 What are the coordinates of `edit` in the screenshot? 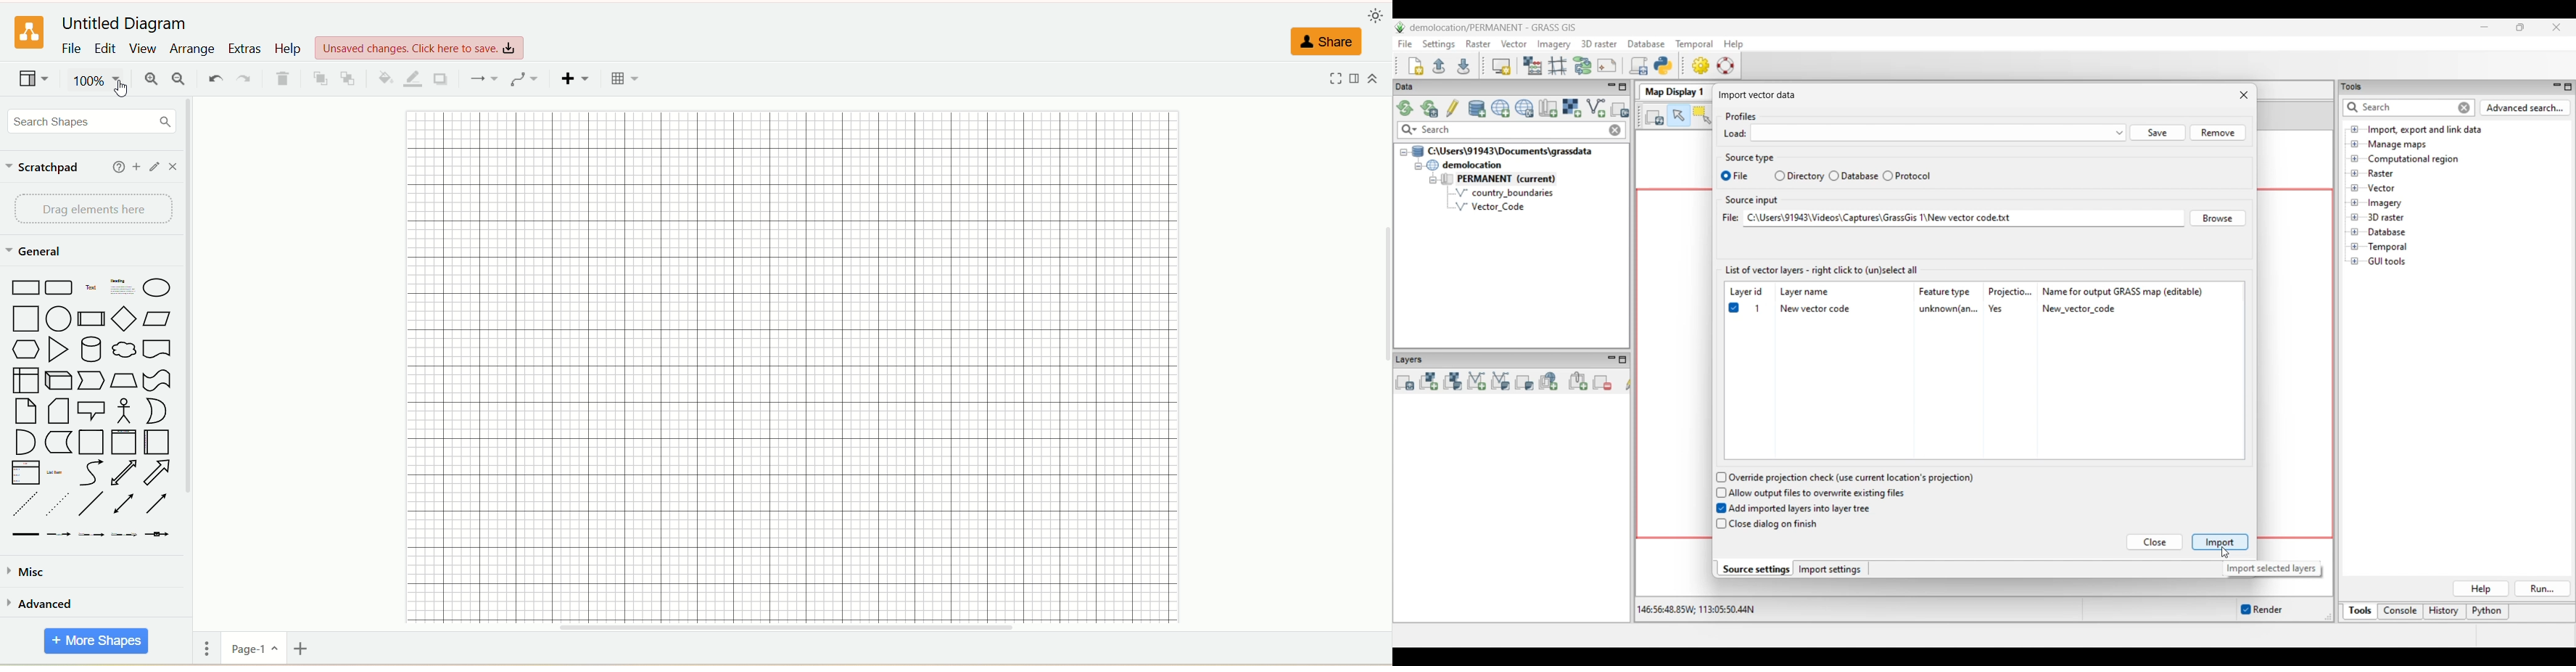 It's located at (154, 167).